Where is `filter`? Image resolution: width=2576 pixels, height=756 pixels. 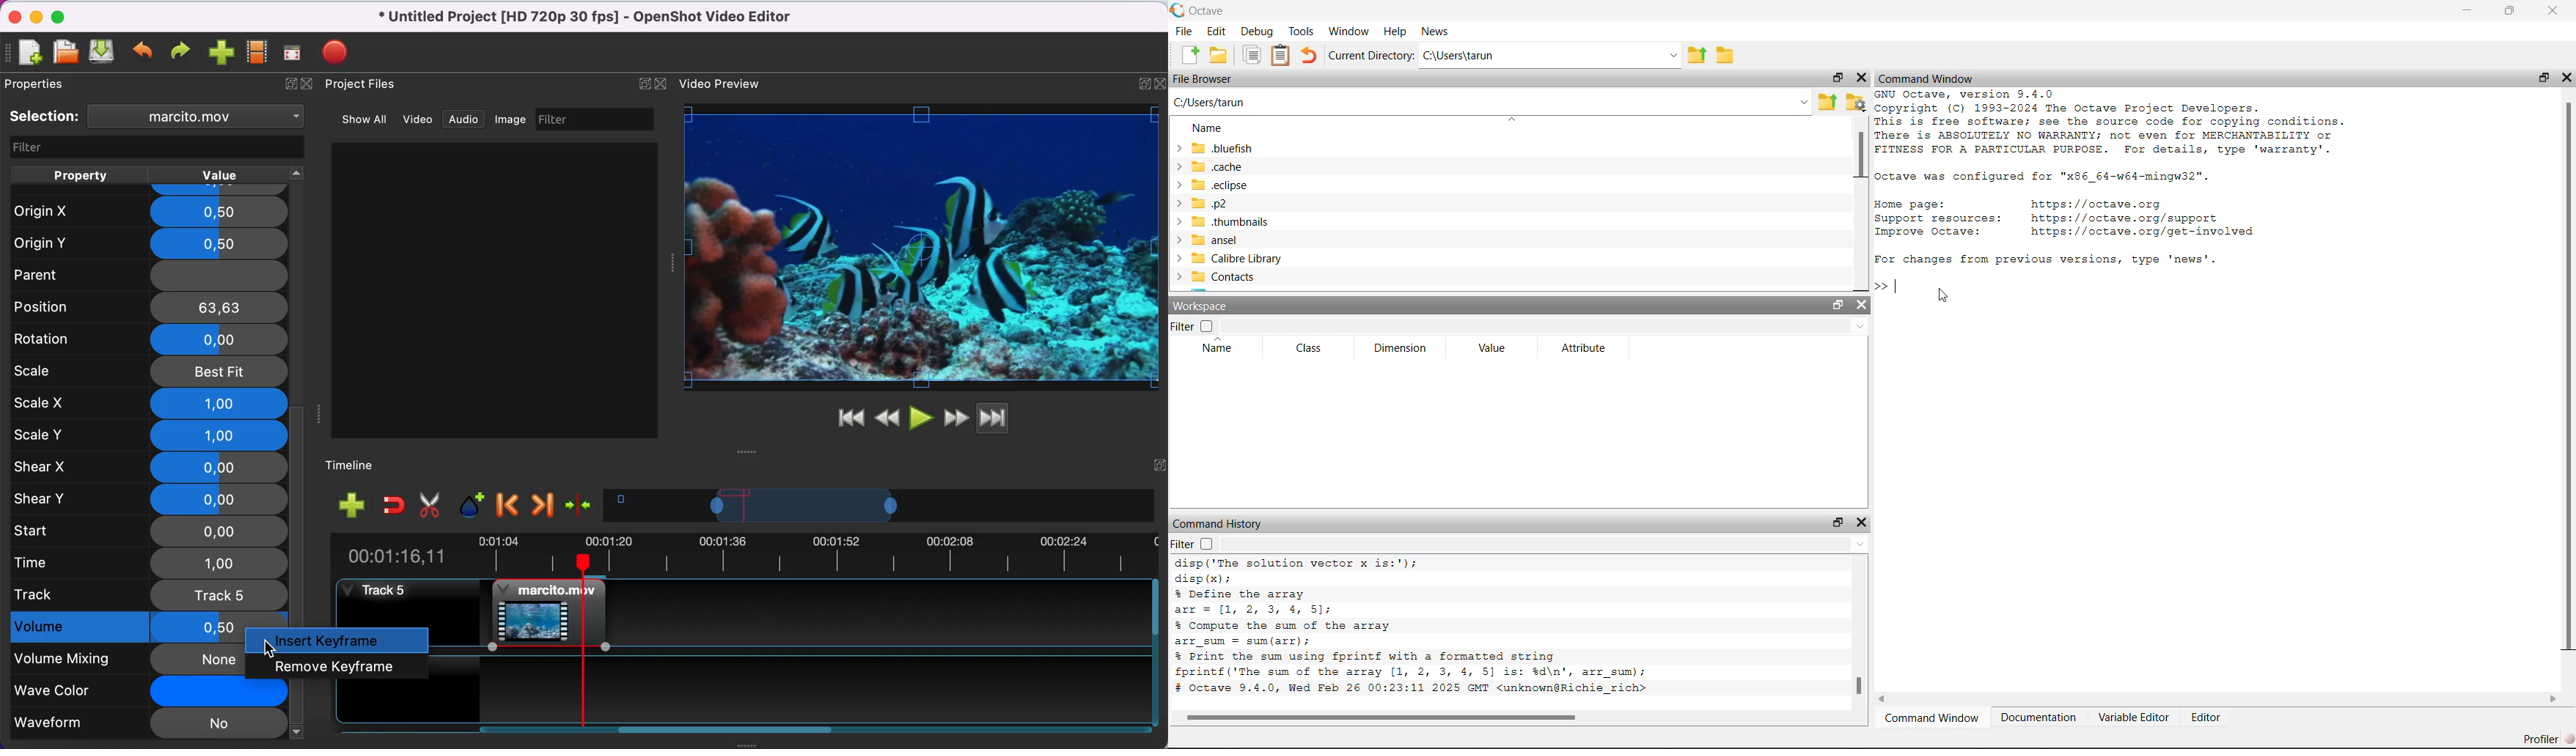 filter is located at coordinates (152, 146).